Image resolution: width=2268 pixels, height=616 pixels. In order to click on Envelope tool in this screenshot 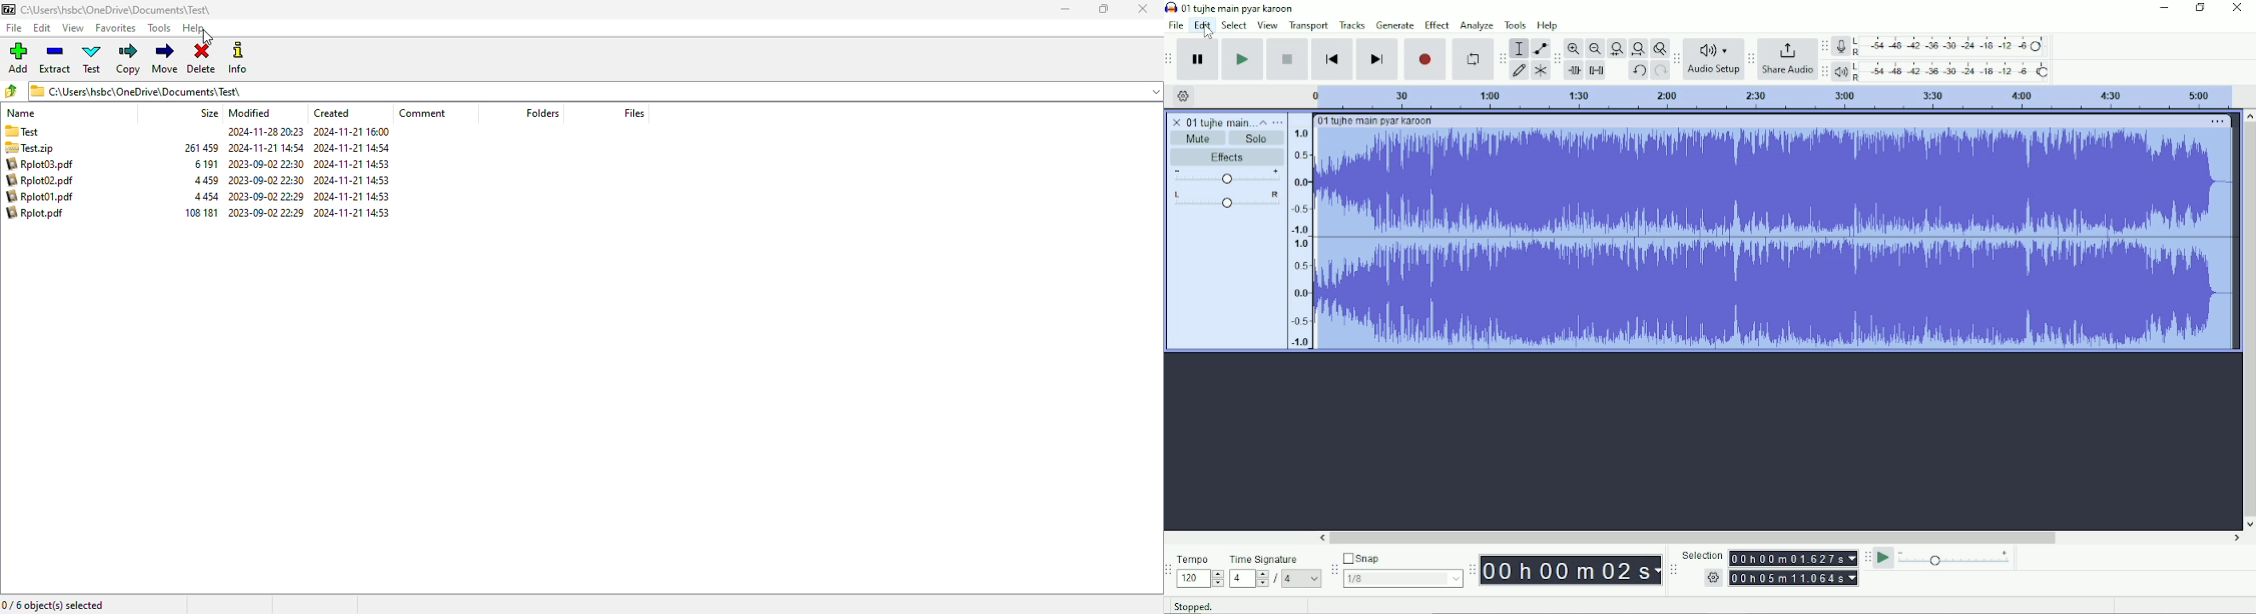, I will do `click(1539, 47)`.